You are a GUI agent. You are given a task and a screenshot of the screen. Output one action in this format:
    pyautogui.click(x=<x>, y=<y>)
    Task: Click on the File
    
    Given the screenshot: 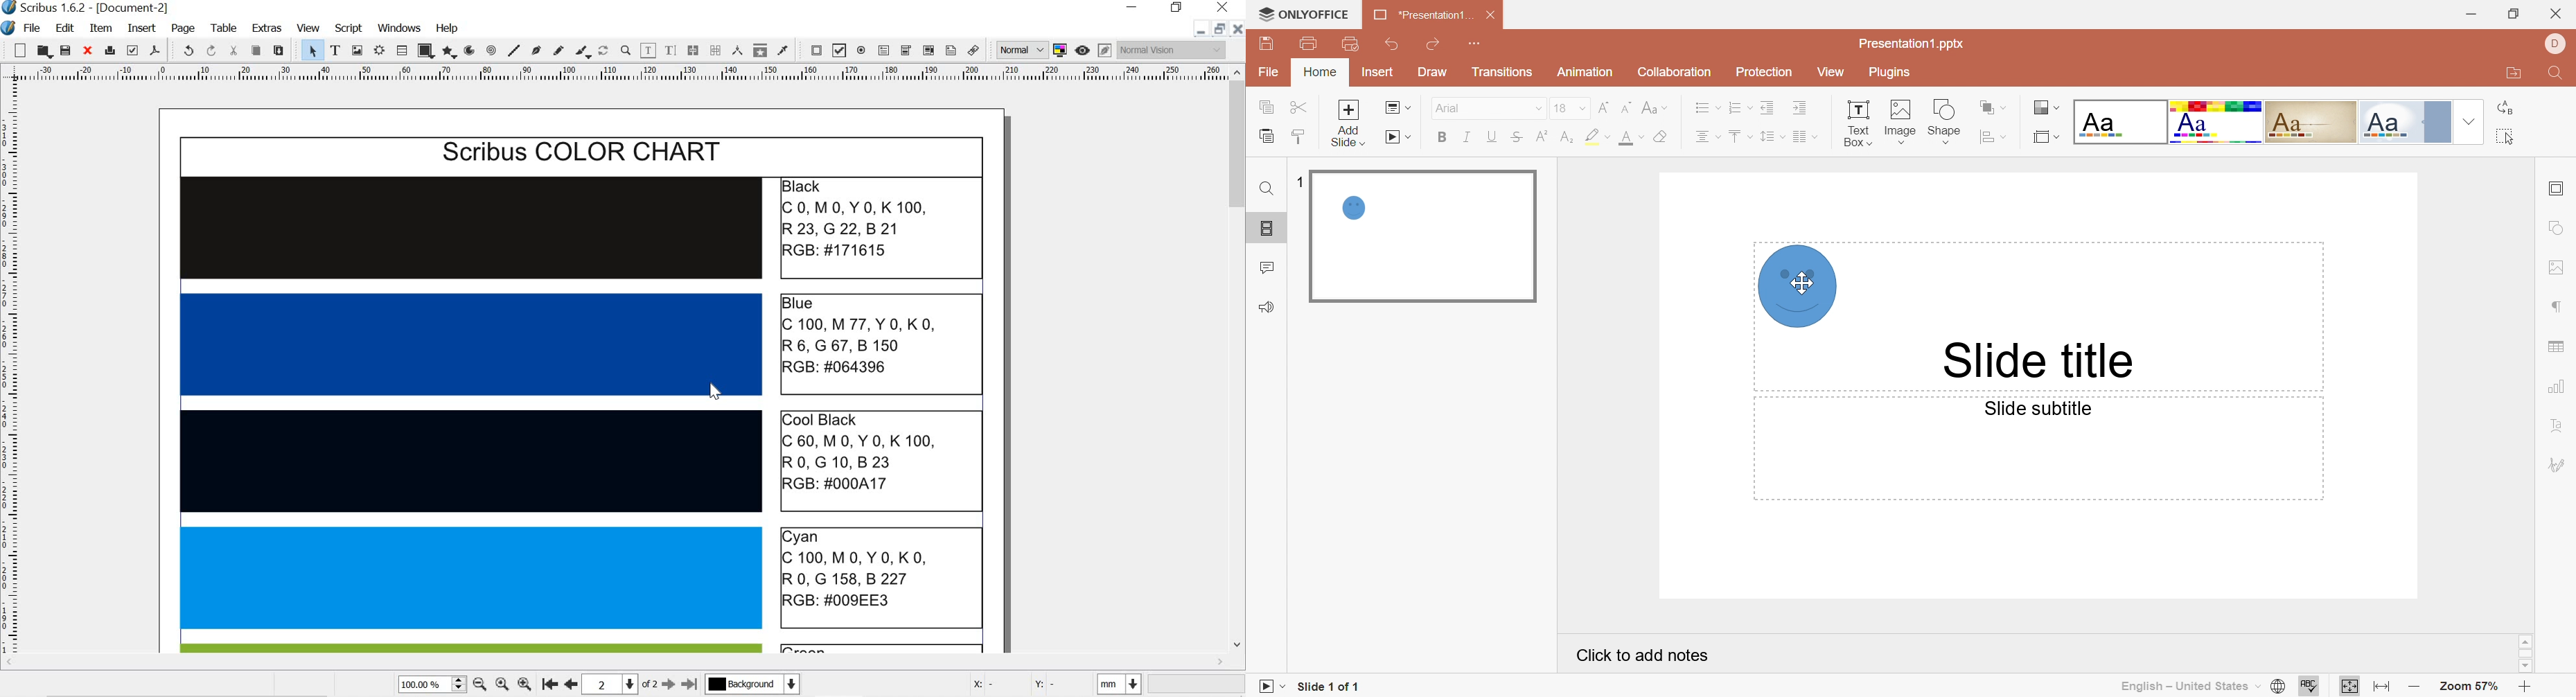 What is the action you would take?
    pyautogui.click(x=1272, y=73)
    